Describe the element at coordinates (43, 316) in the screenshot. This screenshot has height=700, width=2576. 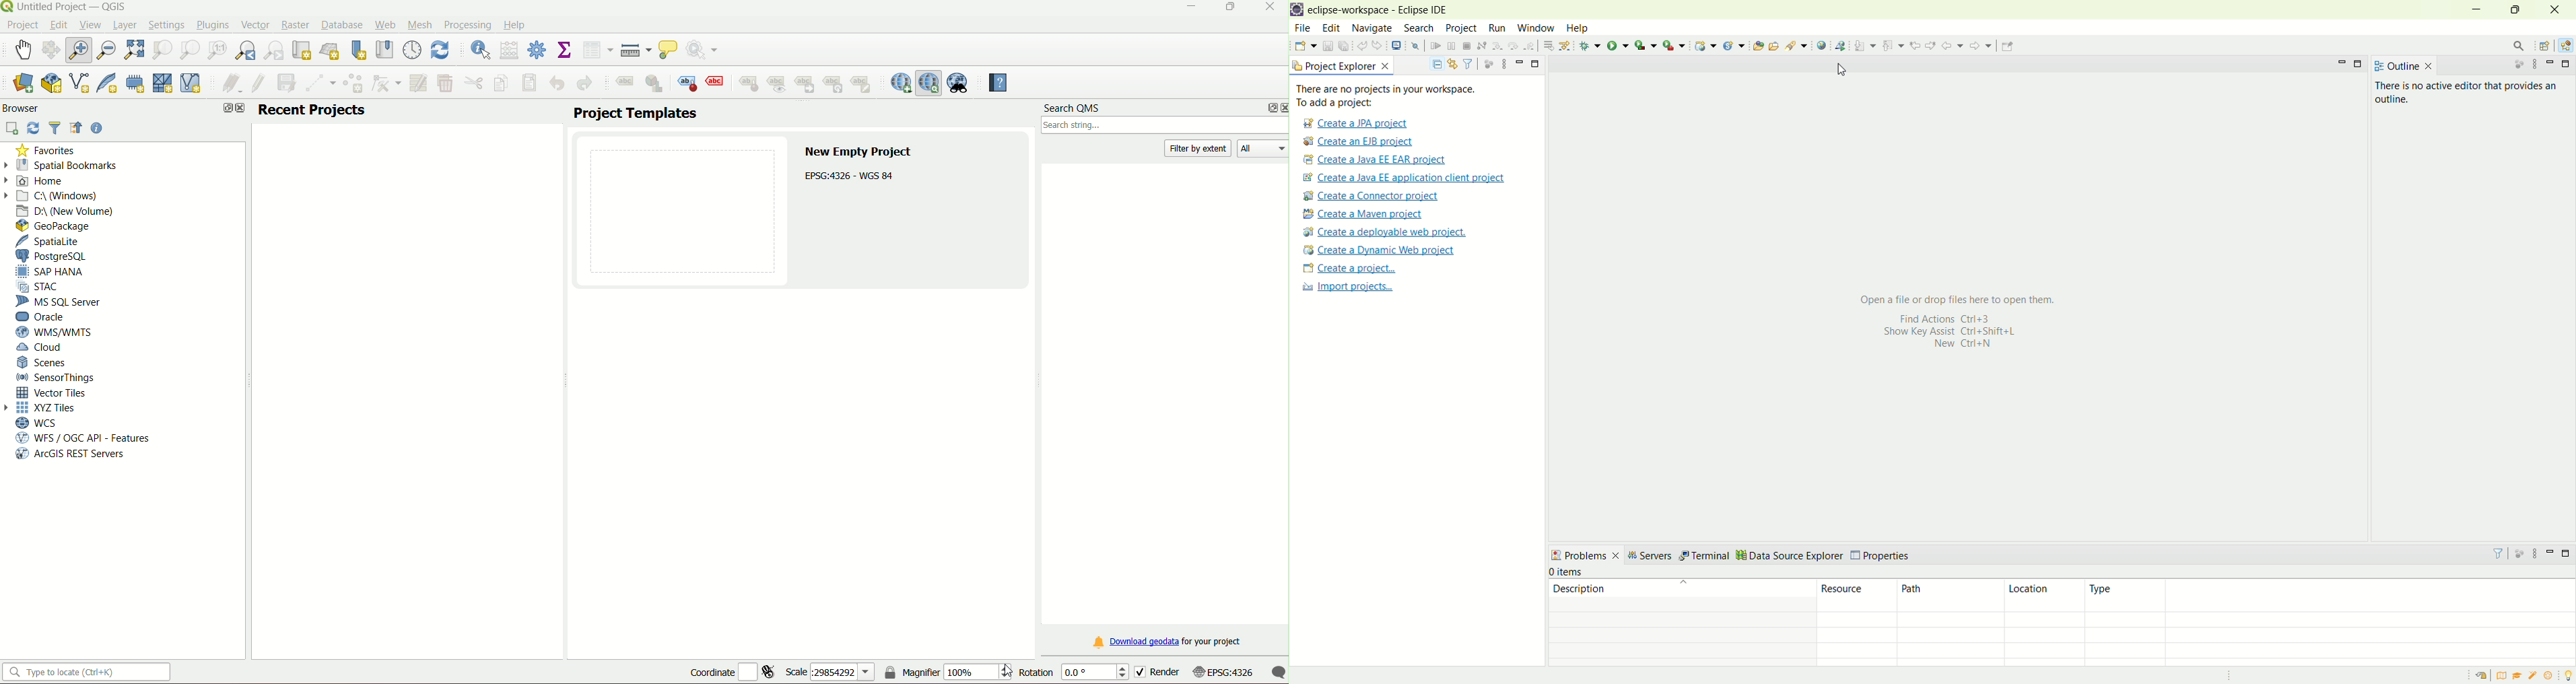
I see `Oracle` at that location.